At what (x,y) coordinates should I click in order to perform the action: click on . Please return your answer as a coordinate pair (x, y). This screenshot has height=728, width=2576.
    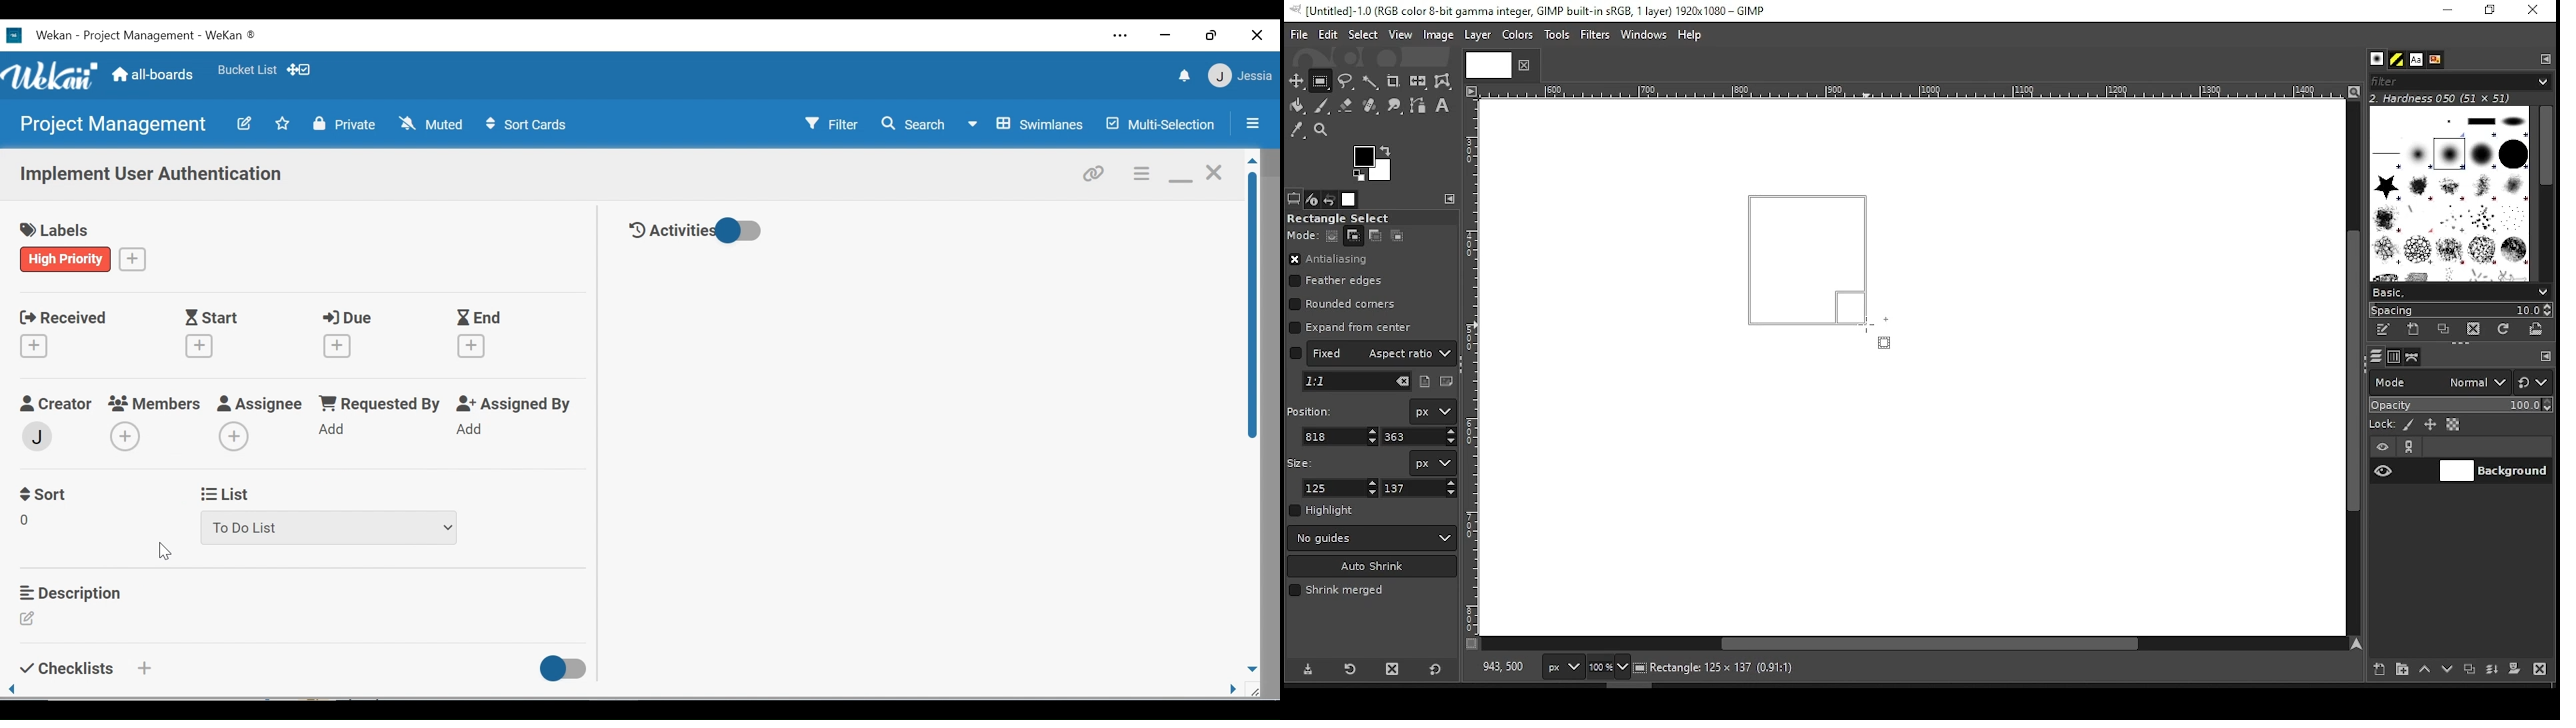
    Looking at the image, I should click on (1909, 92).